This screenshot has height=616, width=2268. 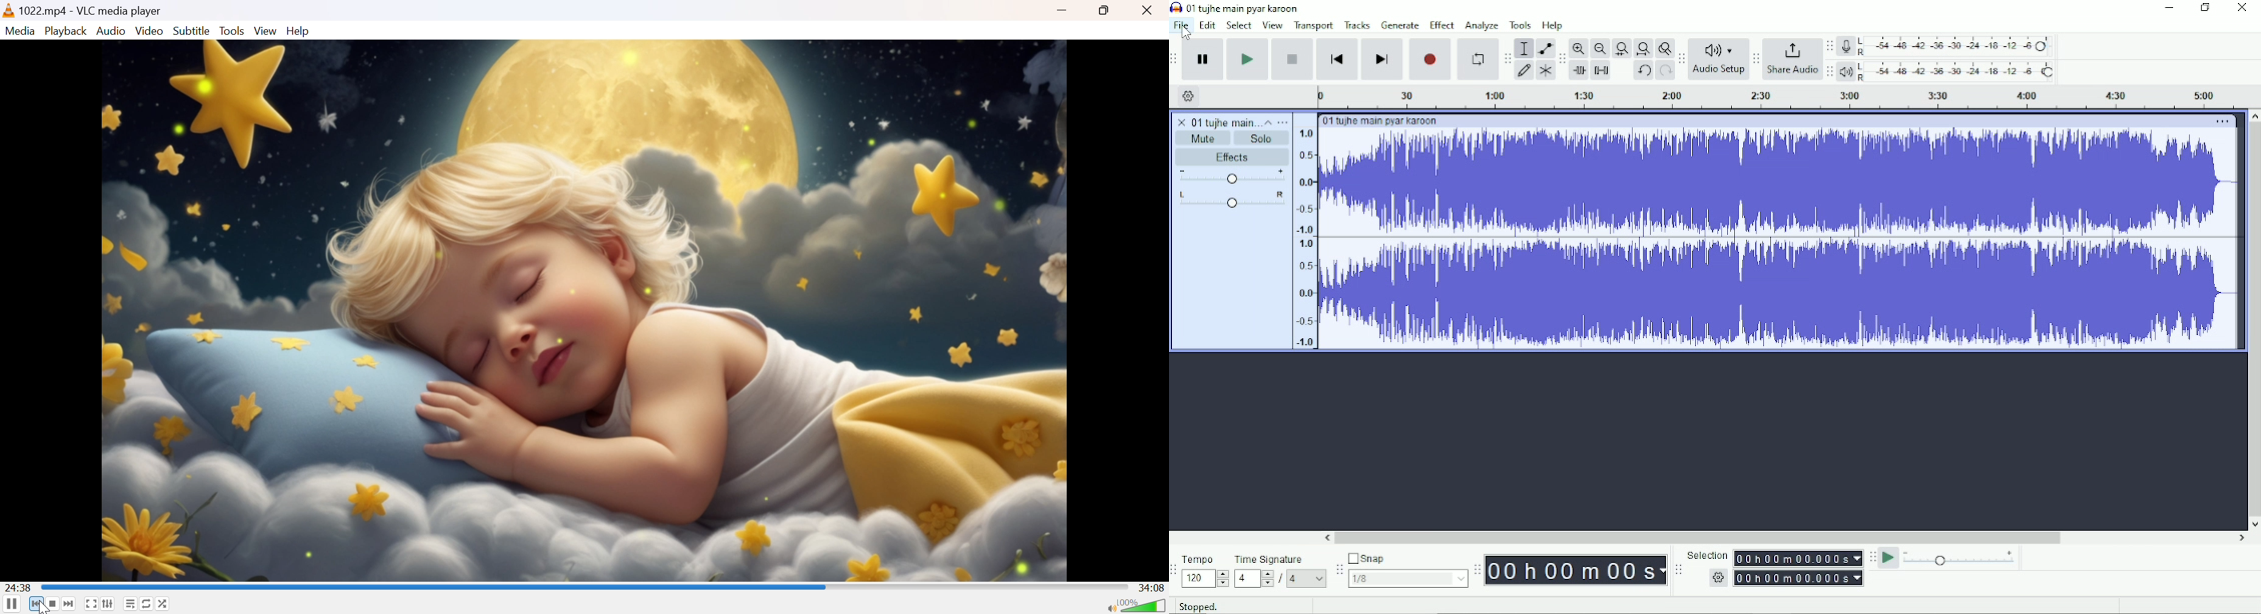 What do you see at coordinates (1337, 59) in the screenshot?
I see `Skip to start` at bounding box center [1337, 59].